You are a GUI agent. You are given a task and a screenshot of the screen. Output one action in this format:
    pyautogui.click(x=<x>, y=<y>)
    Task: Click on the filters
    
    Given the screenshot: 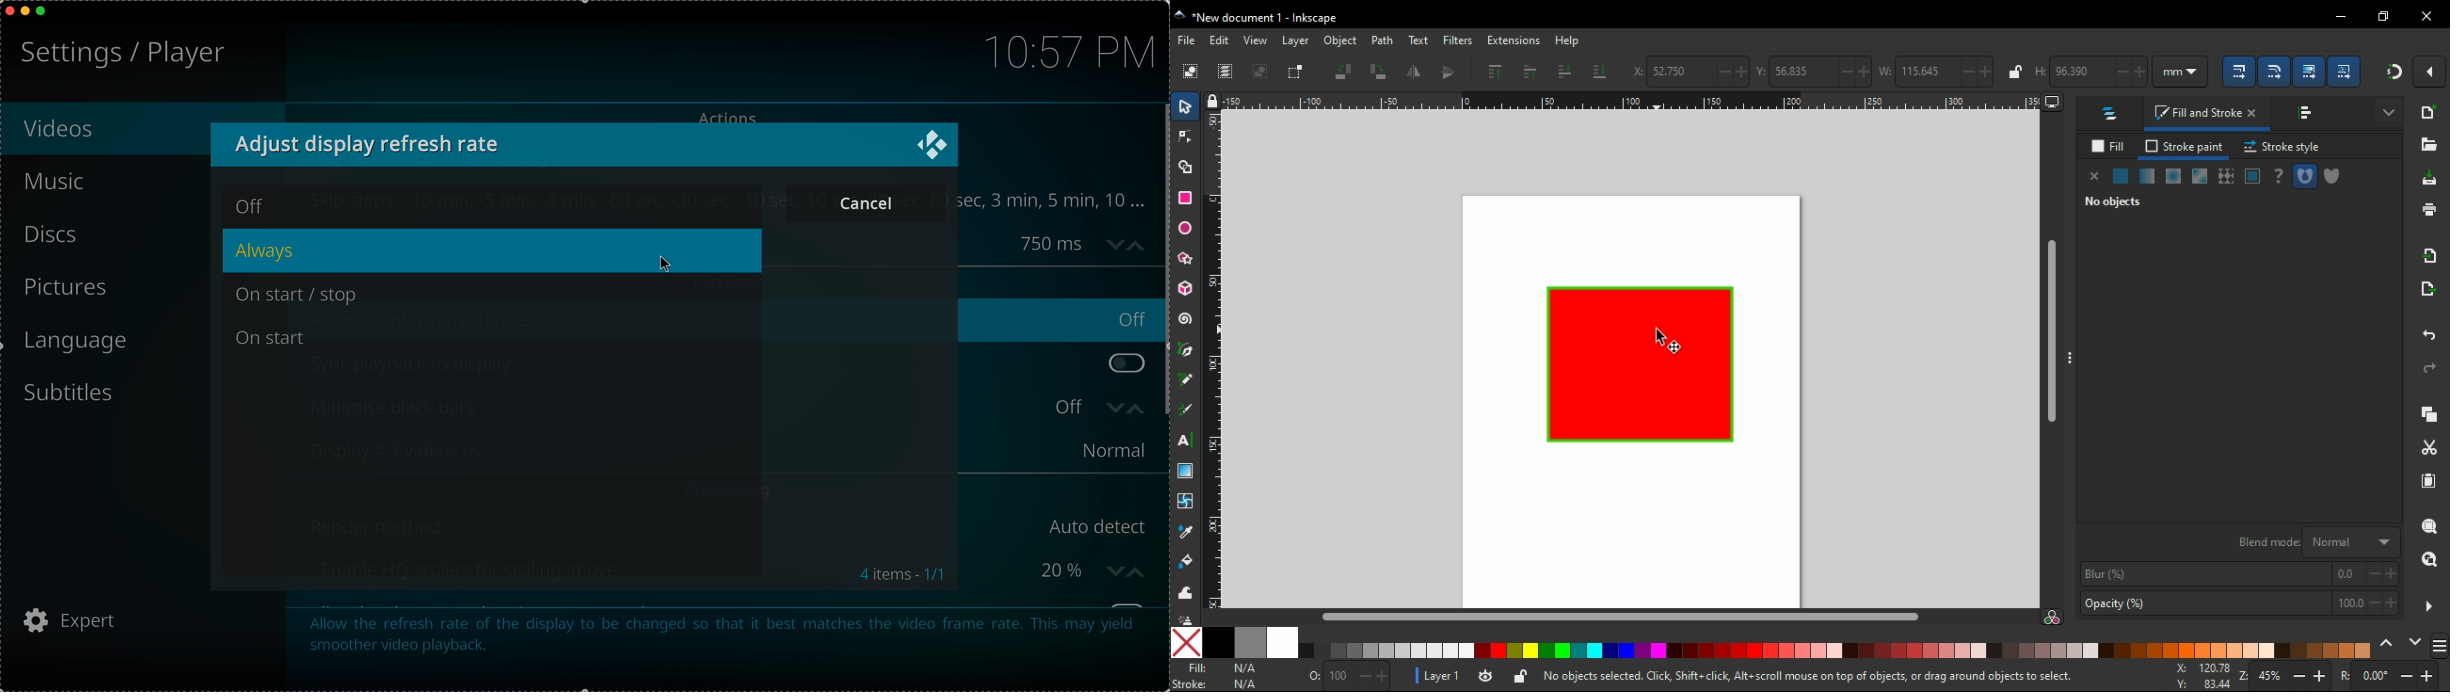 What is the action you would take?
    pyautogui.click(x=1458, y=41)
    